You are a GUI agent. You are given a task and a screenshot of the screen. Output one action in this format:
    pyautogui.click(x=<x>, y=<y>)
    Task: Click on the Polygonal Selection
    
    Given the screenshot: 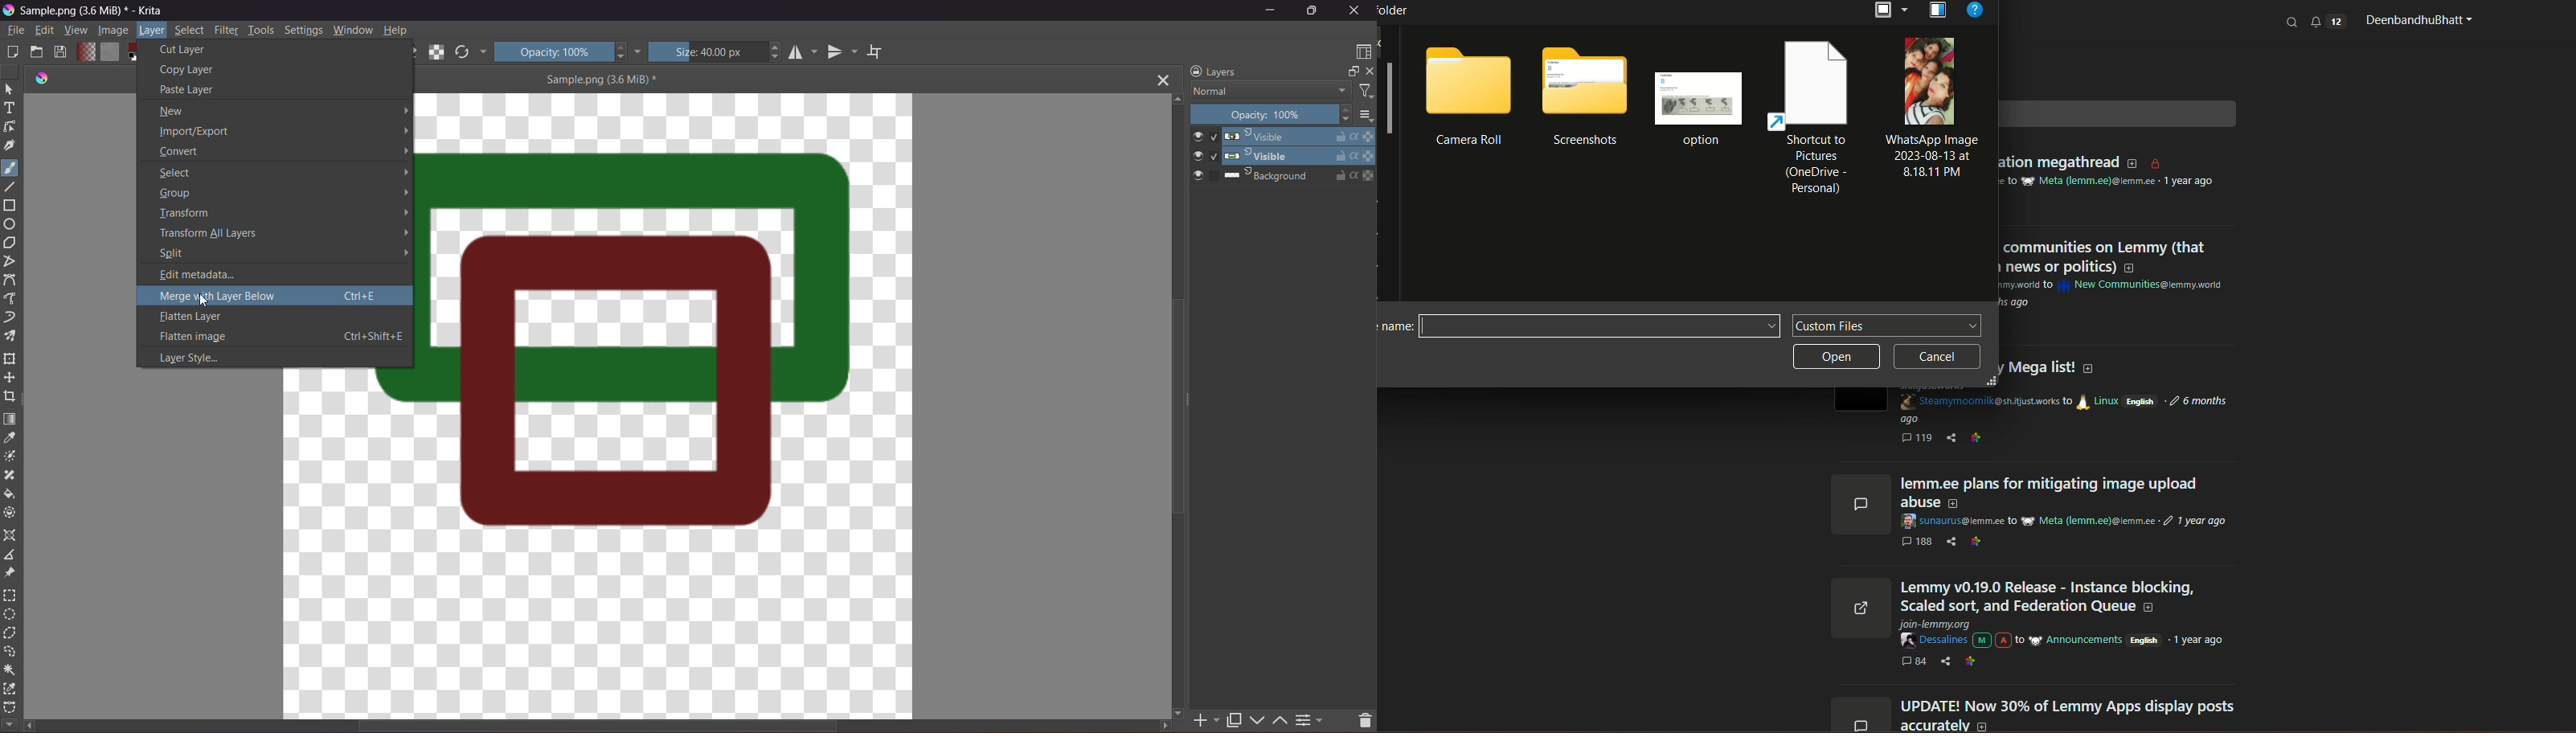 What is the action you would take?
    pyautogui.click(x=10, y=635)
    